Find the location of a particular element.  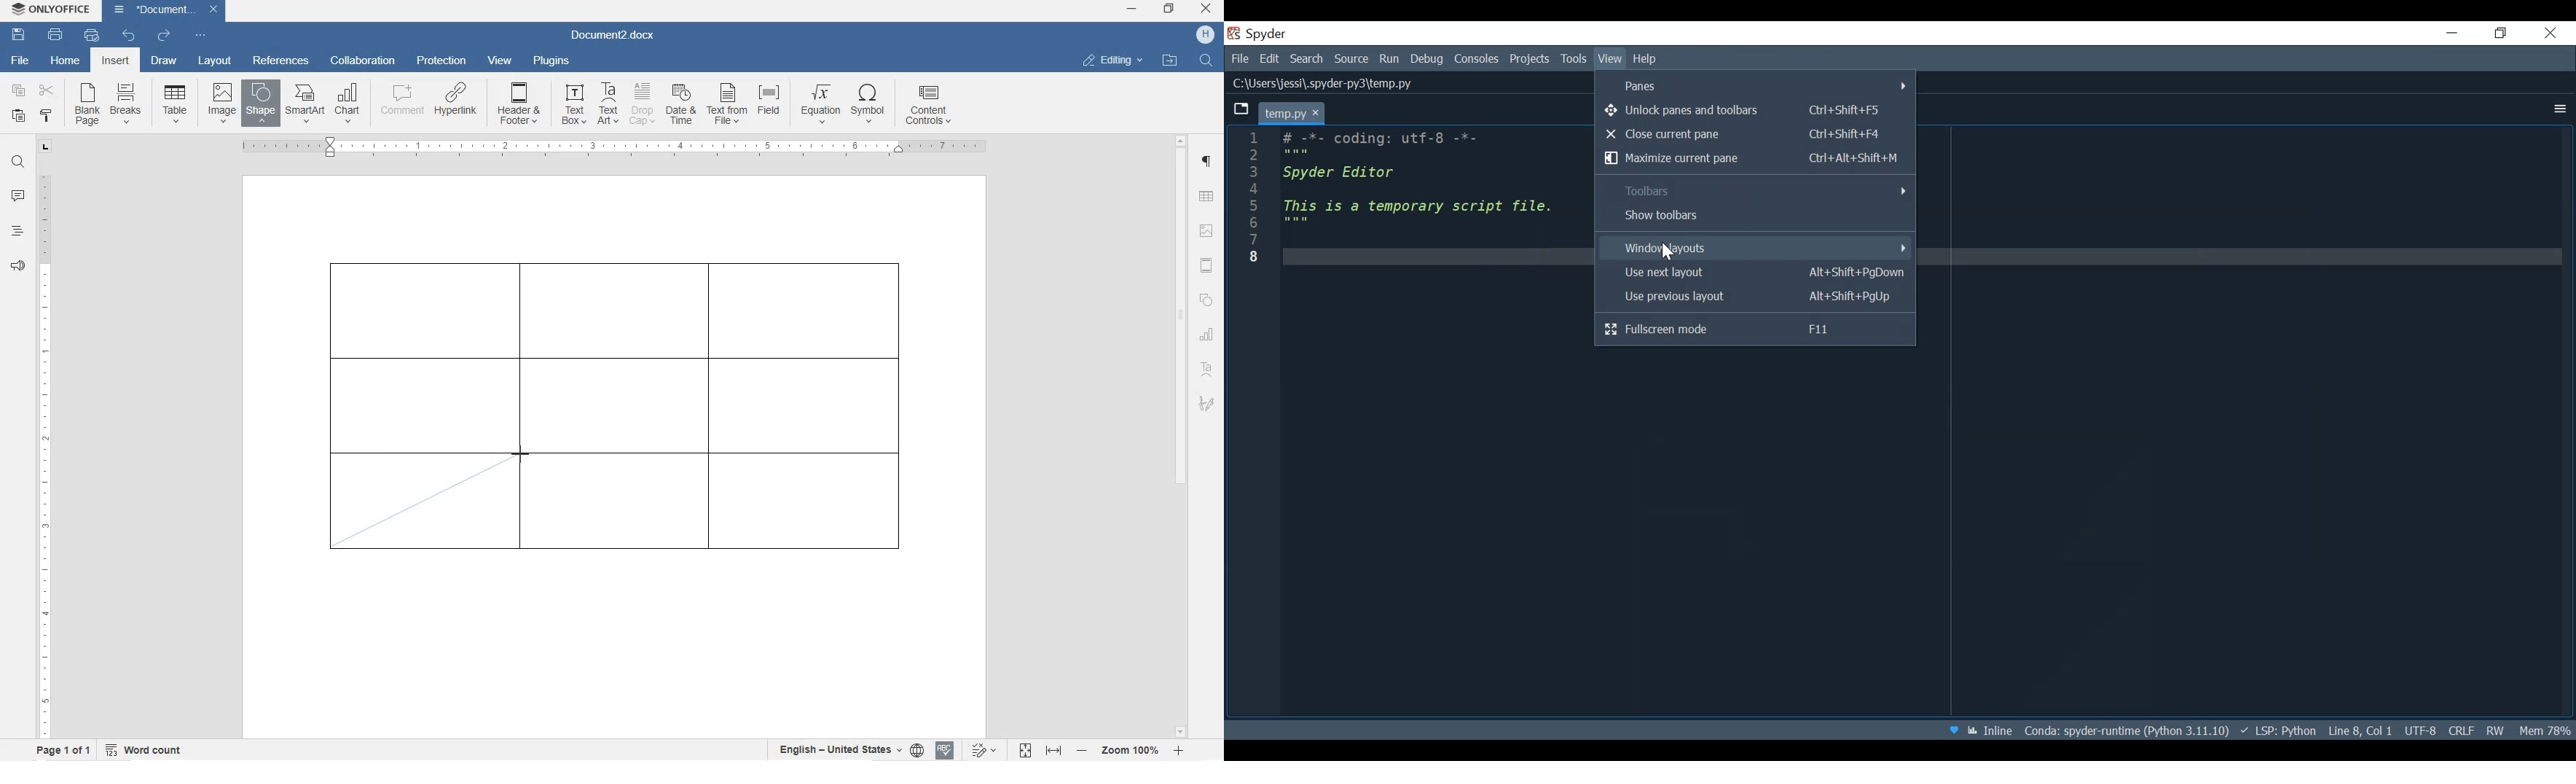

minimize is located at coordinates (1131, 9).